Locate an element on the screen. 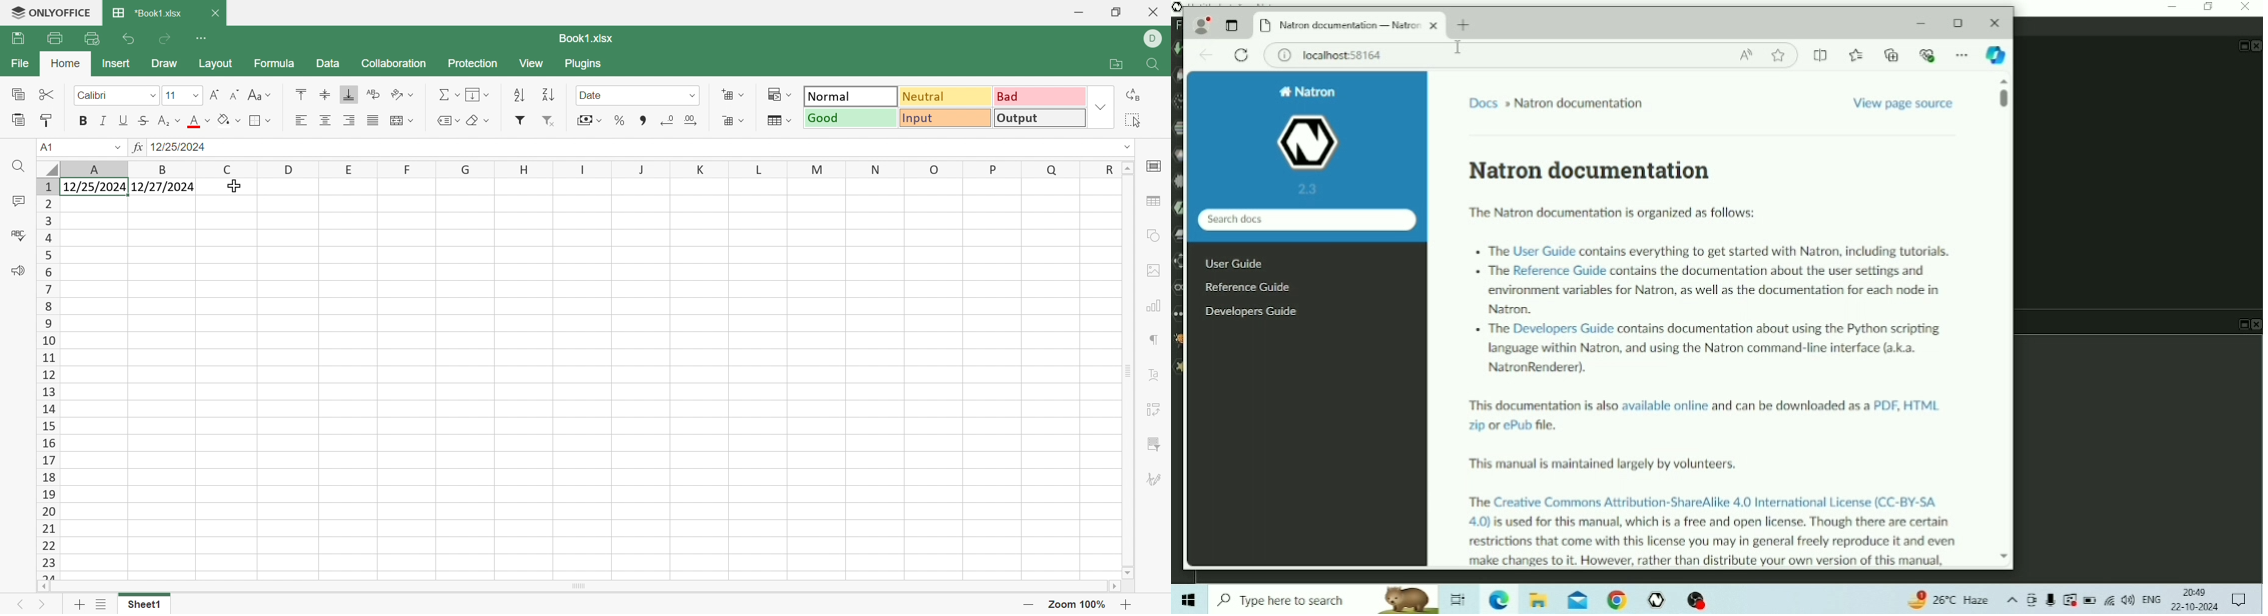 The image size is (2268, 616). Close  is located at coordinates (1159, 12).